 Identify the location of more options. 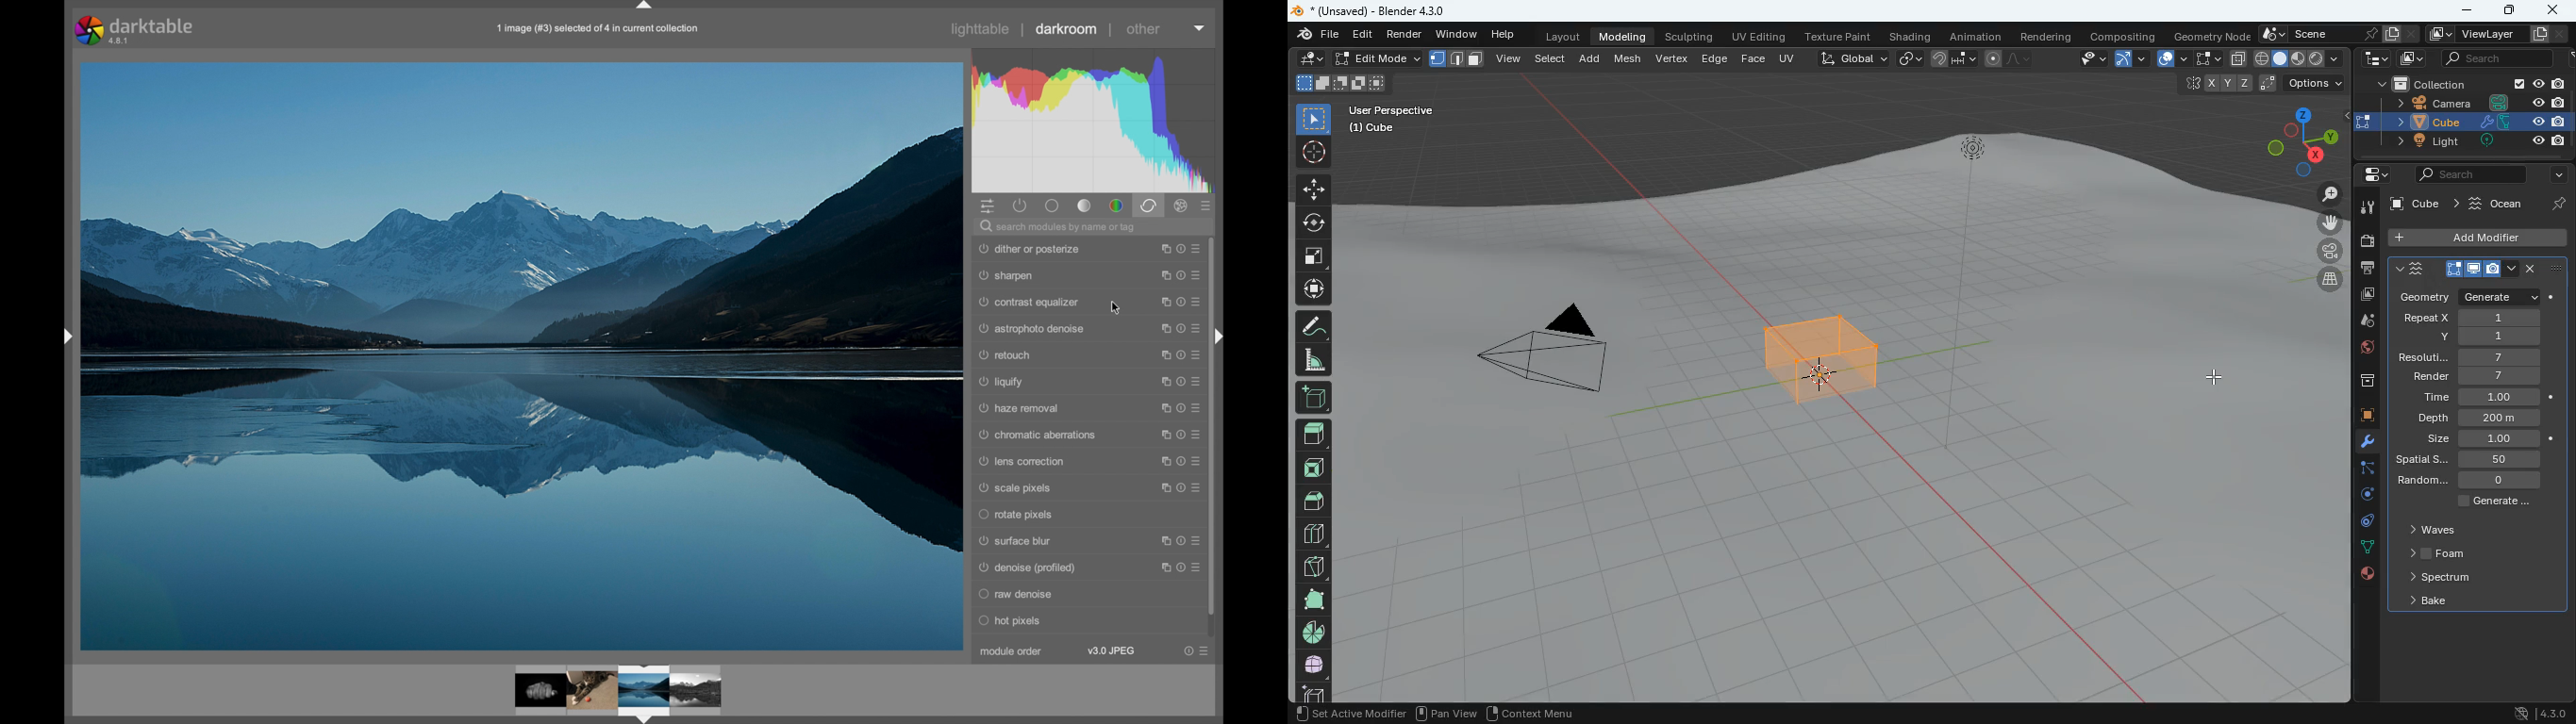
(1179, 540).